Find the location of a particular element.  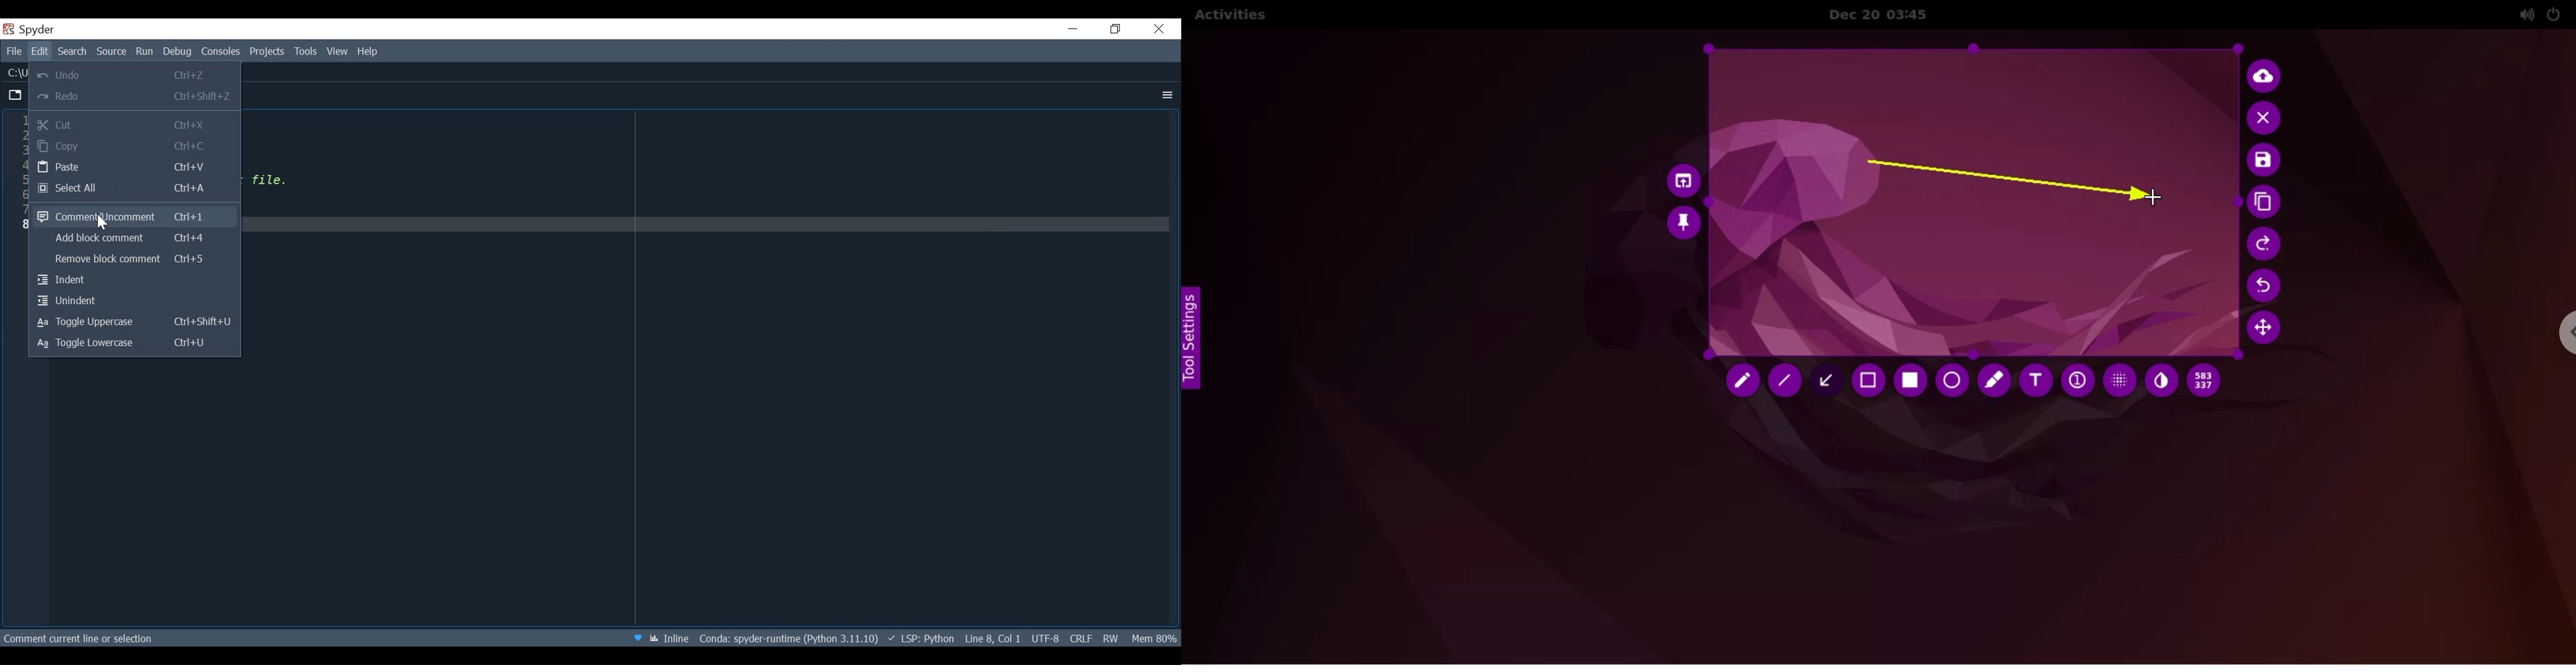

Toggle Uppercase is located at coordinates (135, 323).